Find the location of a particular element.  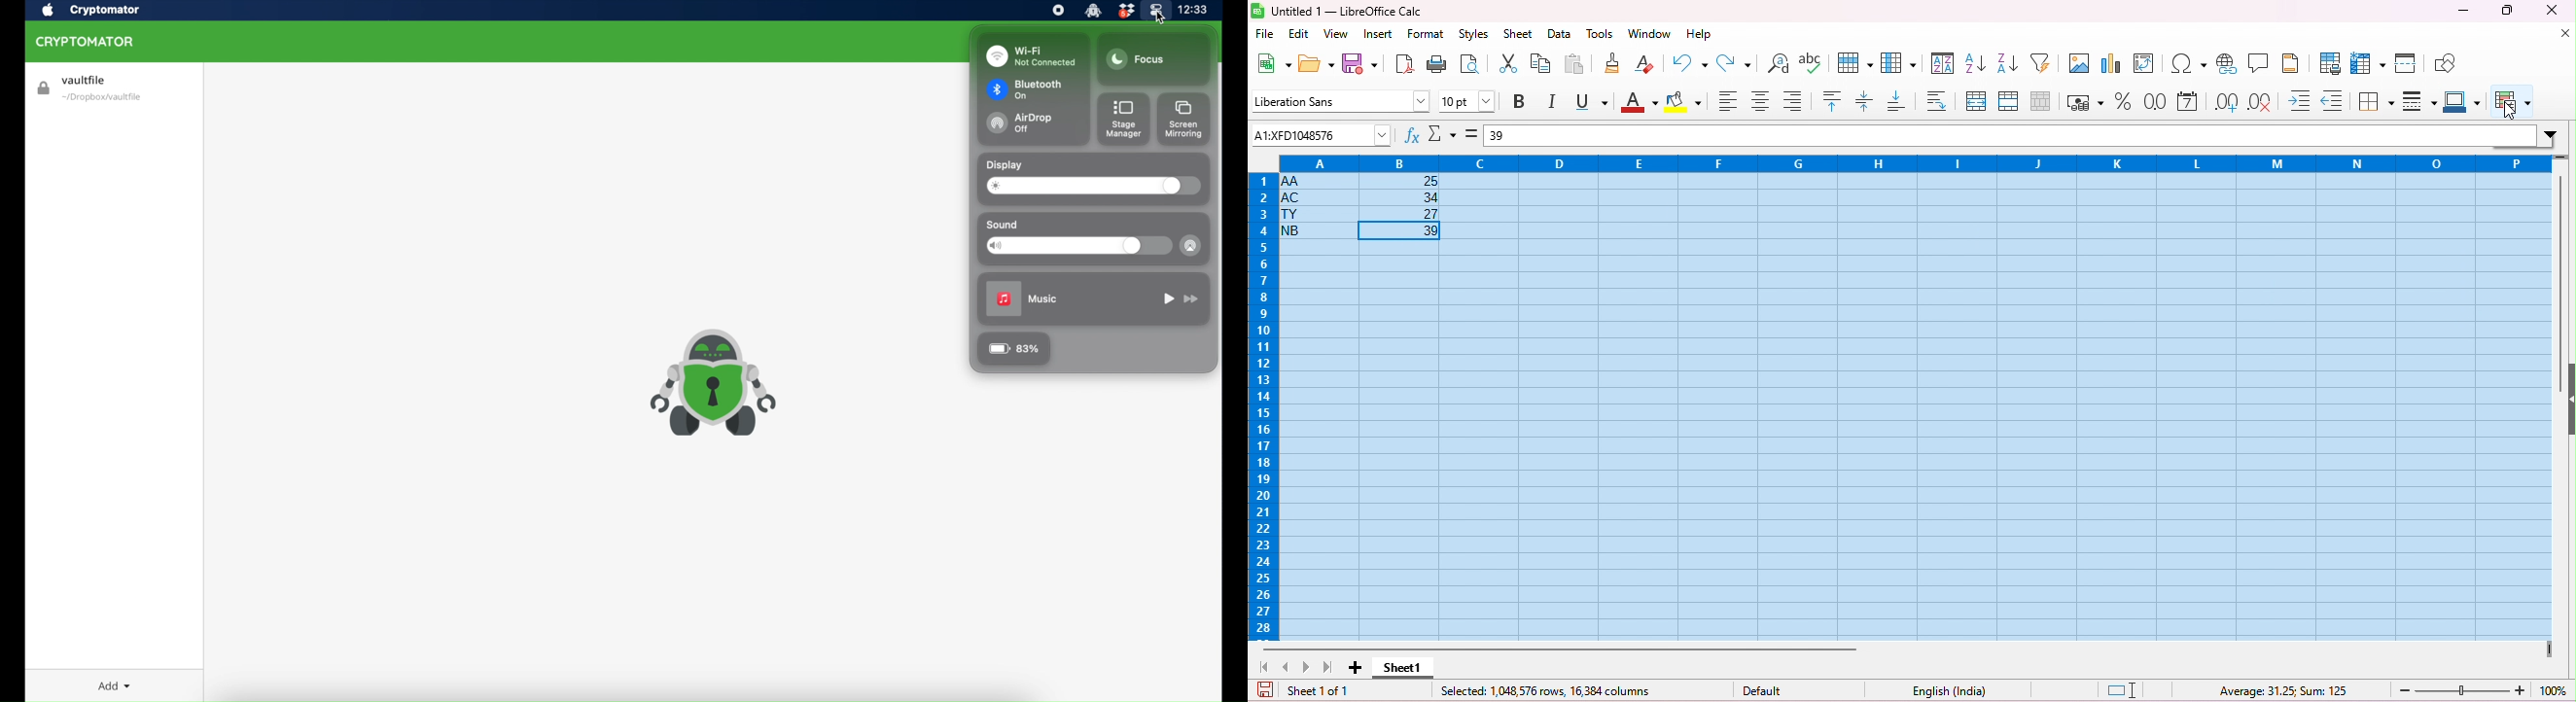

sort is located at coordinates (1943, 63).